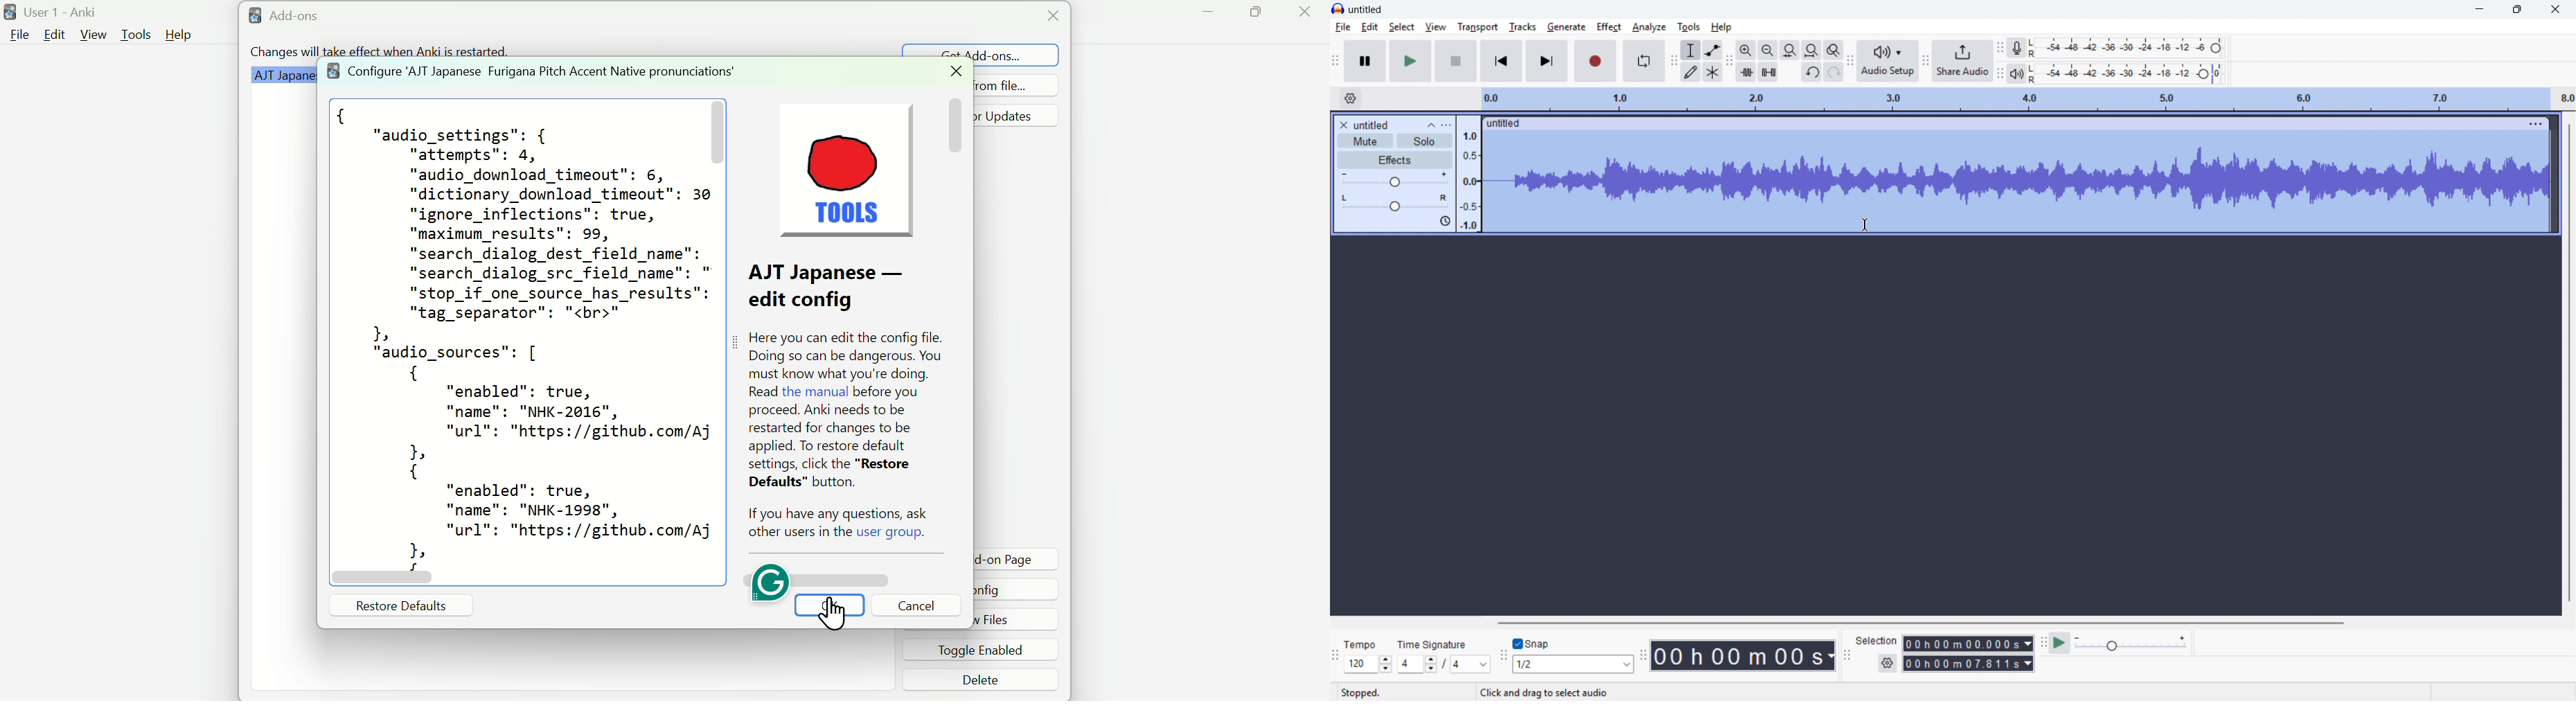 The image size is (2576, 728). Describe the element at coordinates (2016, 74) in the screenshot. I see `Playback metre ` at that location.